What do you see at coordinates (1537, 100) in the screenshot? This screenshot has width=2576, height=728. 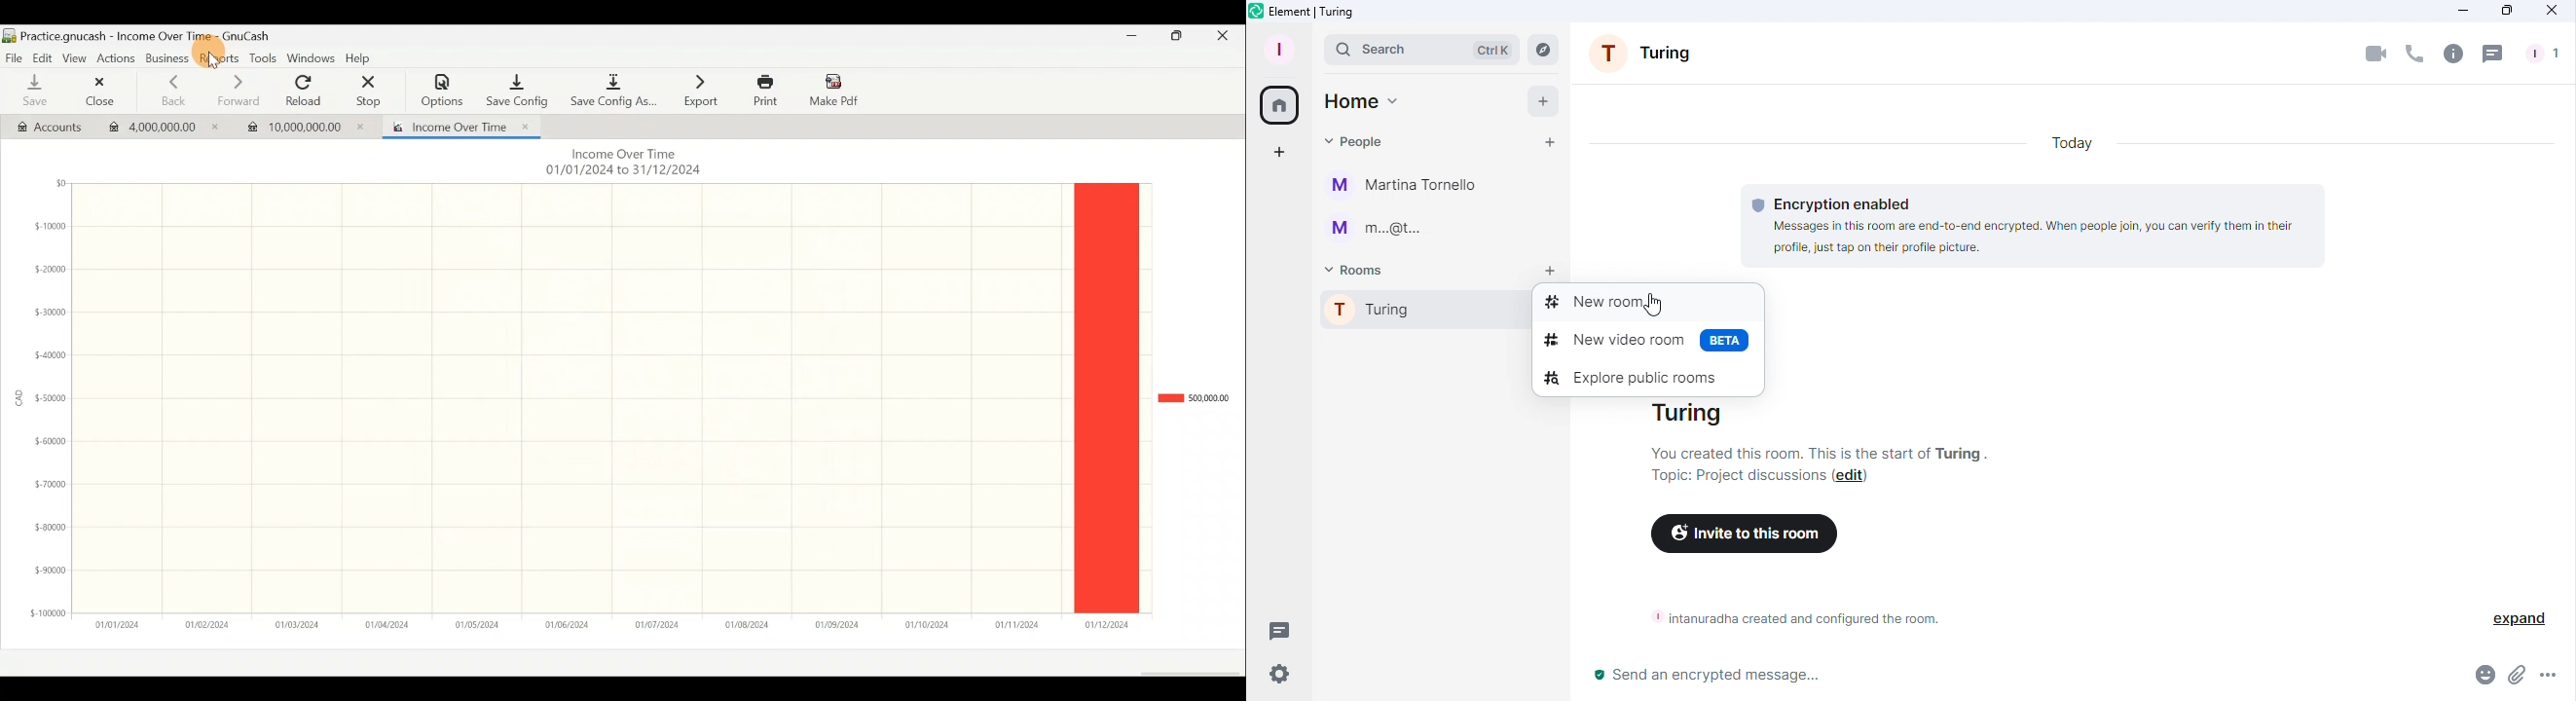 I see `Add` at bounding box center [1537, 100].